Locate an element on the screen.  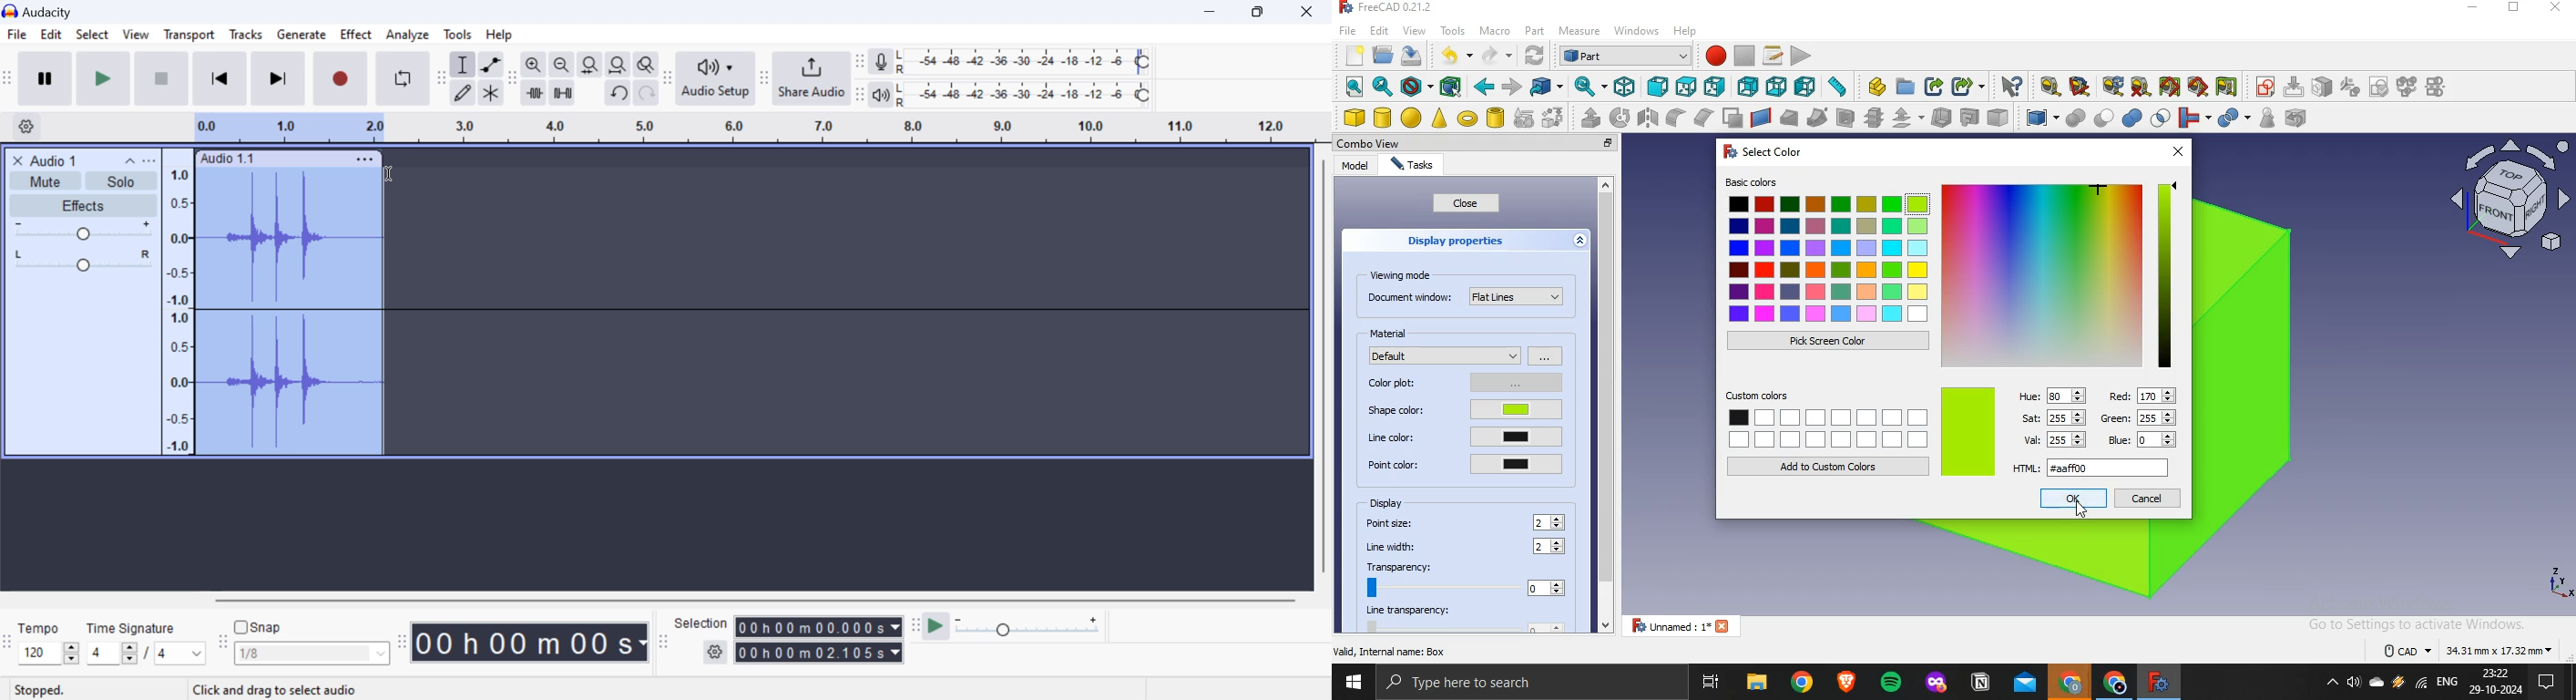
create folder is located at coordinates (1906, 86).